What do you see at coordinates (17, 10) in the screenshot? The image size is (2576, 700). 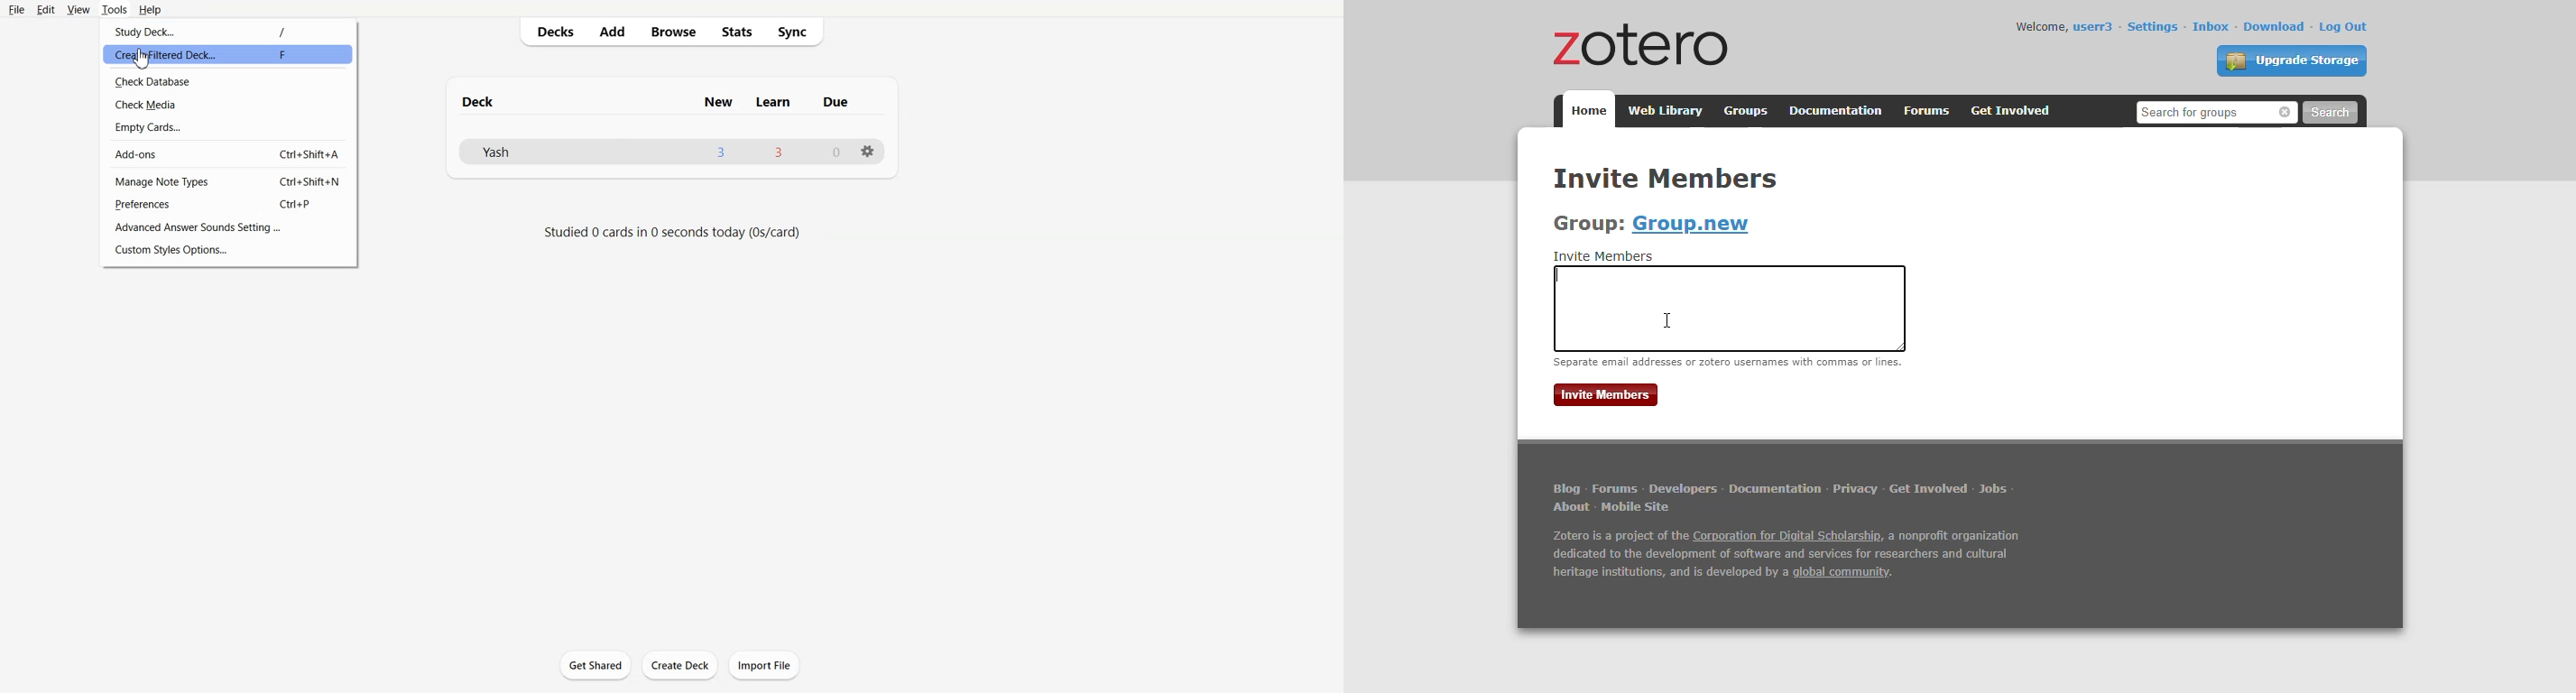 I see `File` at bounding box center [17, 10].